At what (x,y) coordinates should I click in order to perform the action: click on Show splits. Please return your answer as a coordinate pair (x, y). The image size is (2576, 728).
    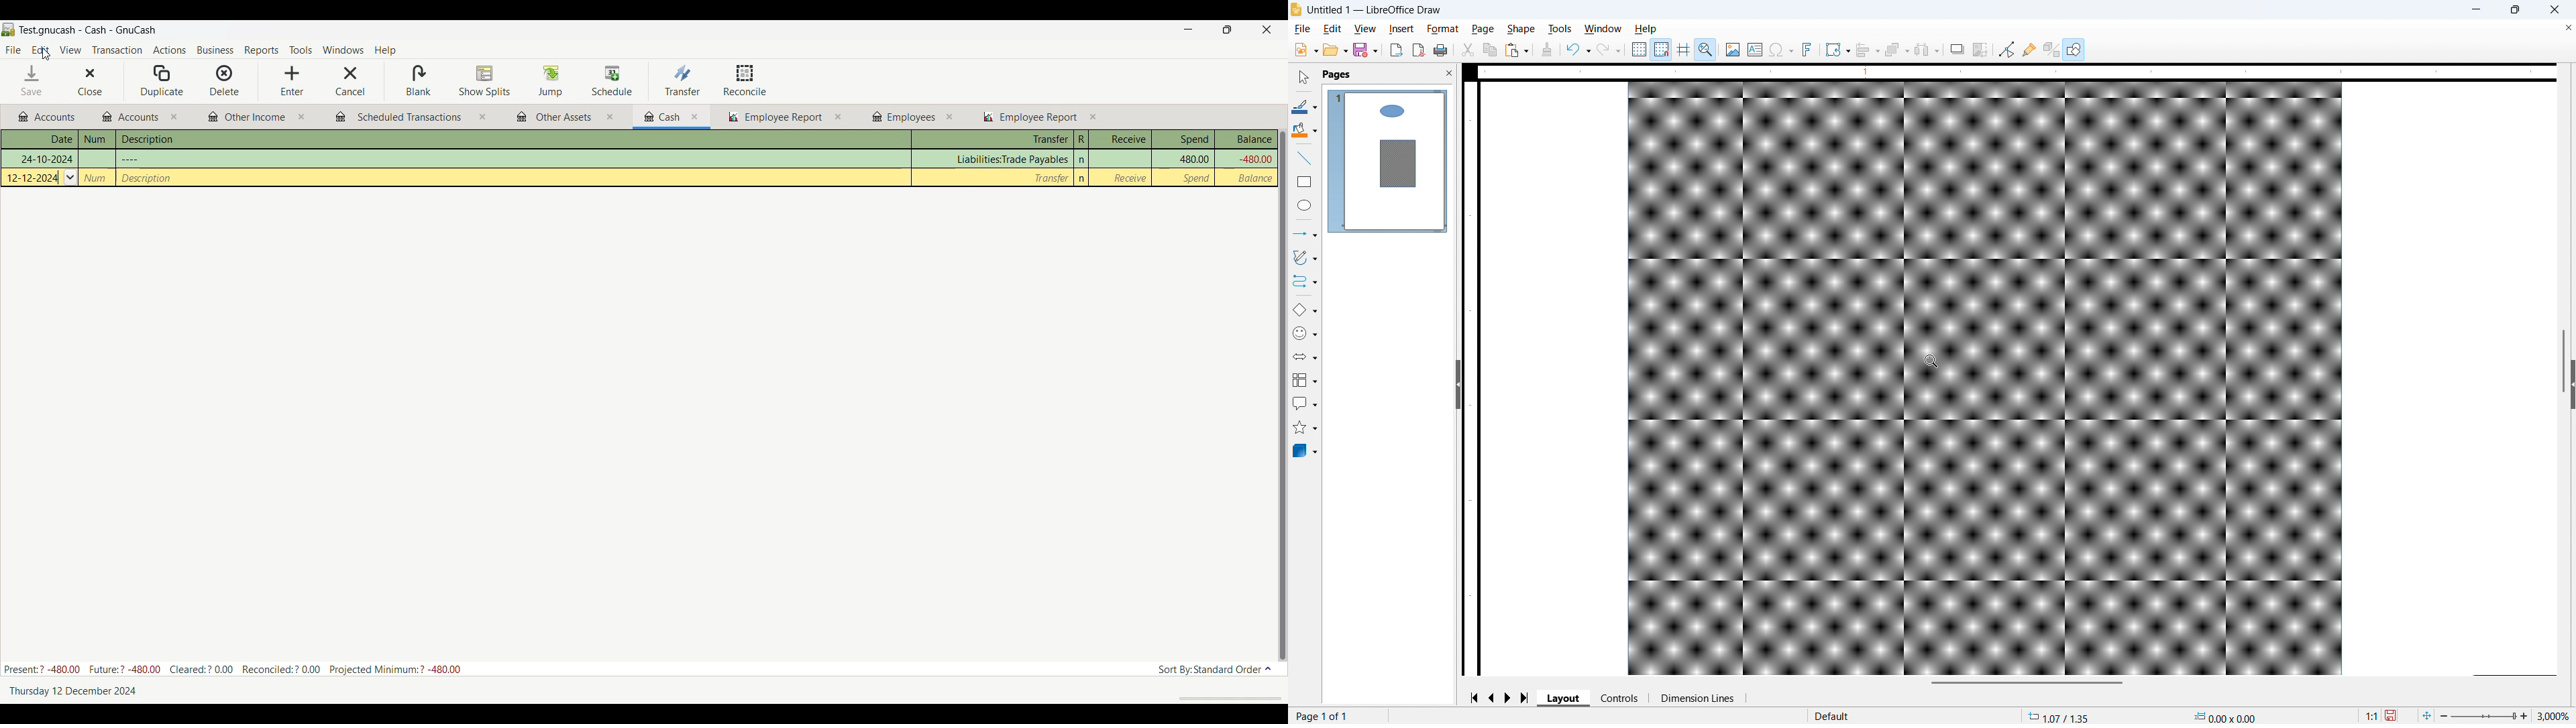
    Looking at the image, I should click on (485, 80).